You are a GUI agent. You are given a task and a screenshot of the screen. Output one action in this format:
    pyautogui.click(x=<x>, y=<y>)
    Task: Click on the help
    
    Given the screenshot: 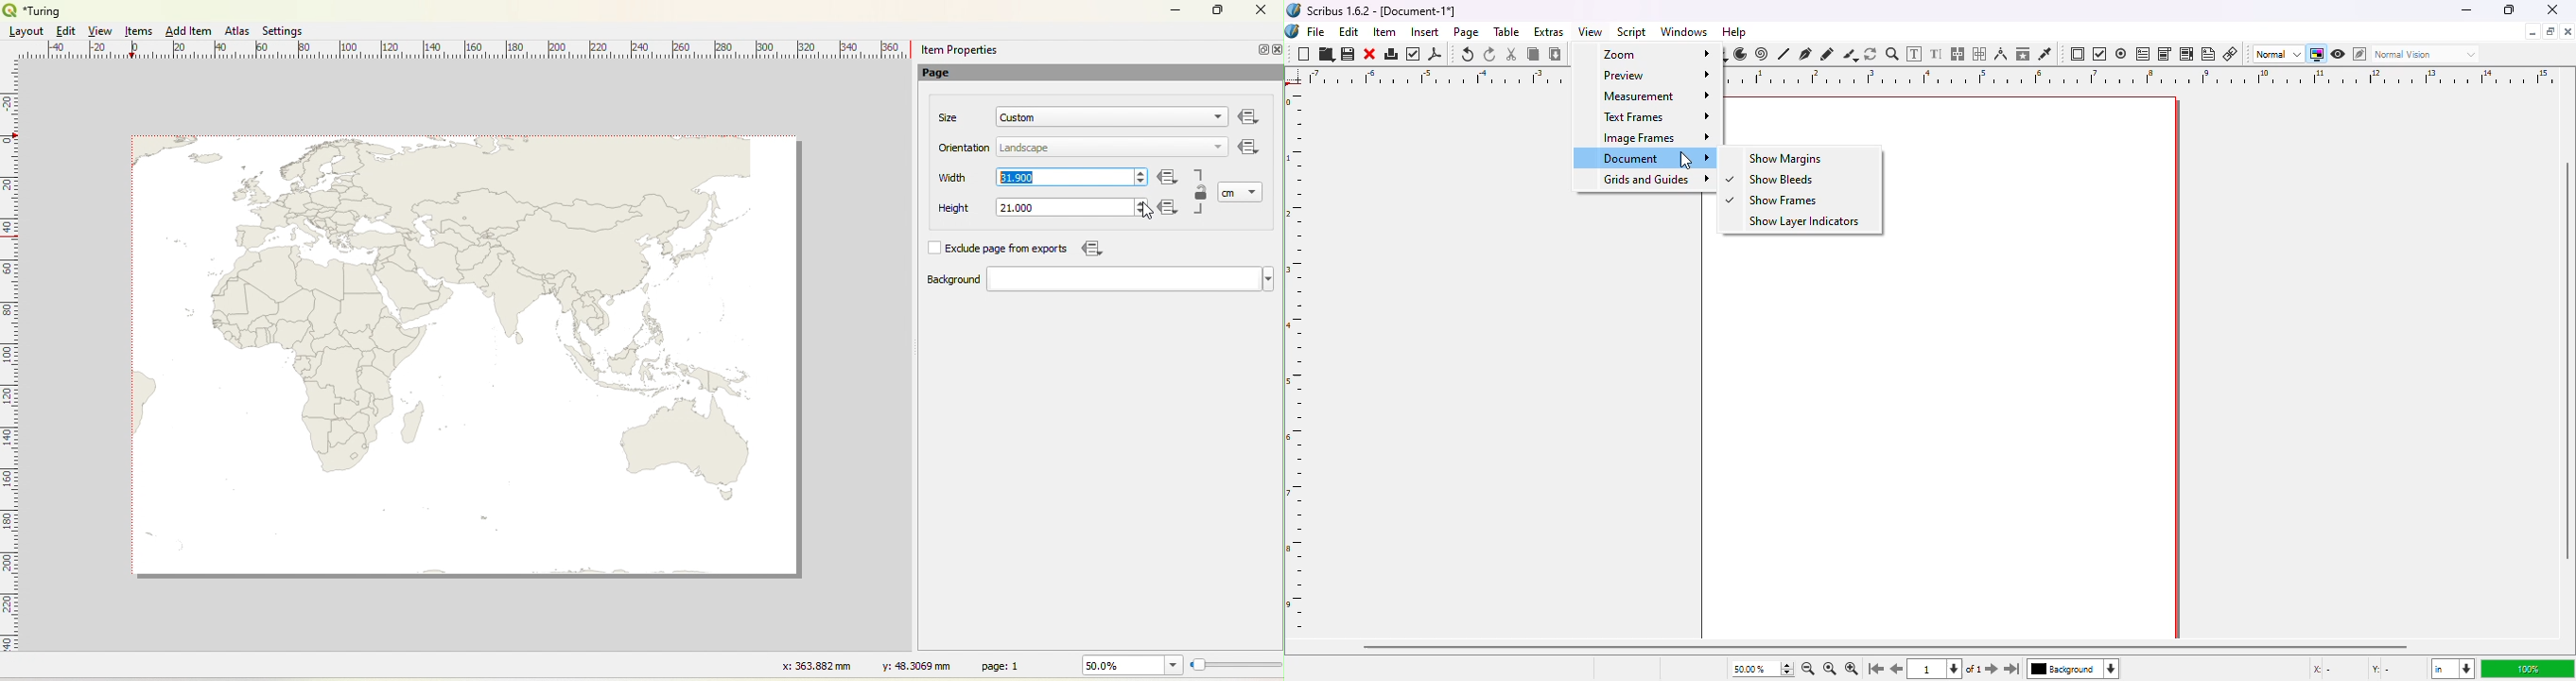 What is the action you would take?
    pyautogui.click(x=1734, y=32)
    